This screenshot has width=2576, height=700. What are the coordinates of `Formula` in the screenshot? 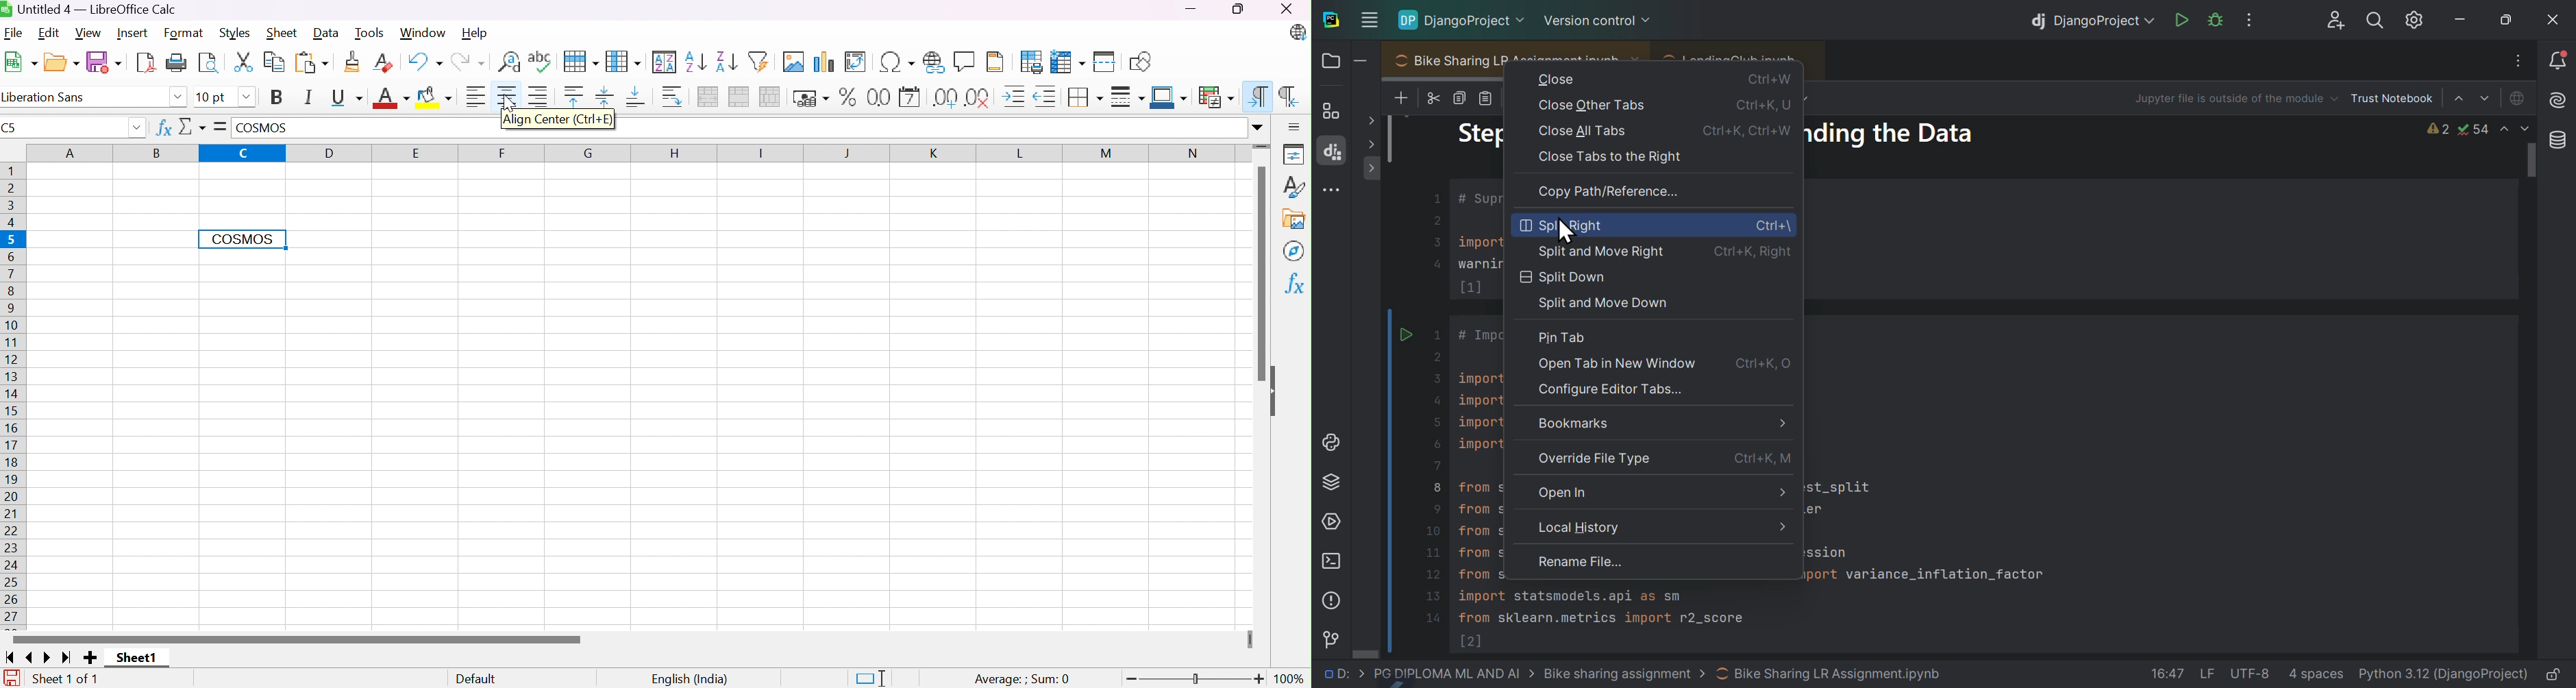 It's located at (221, 127).